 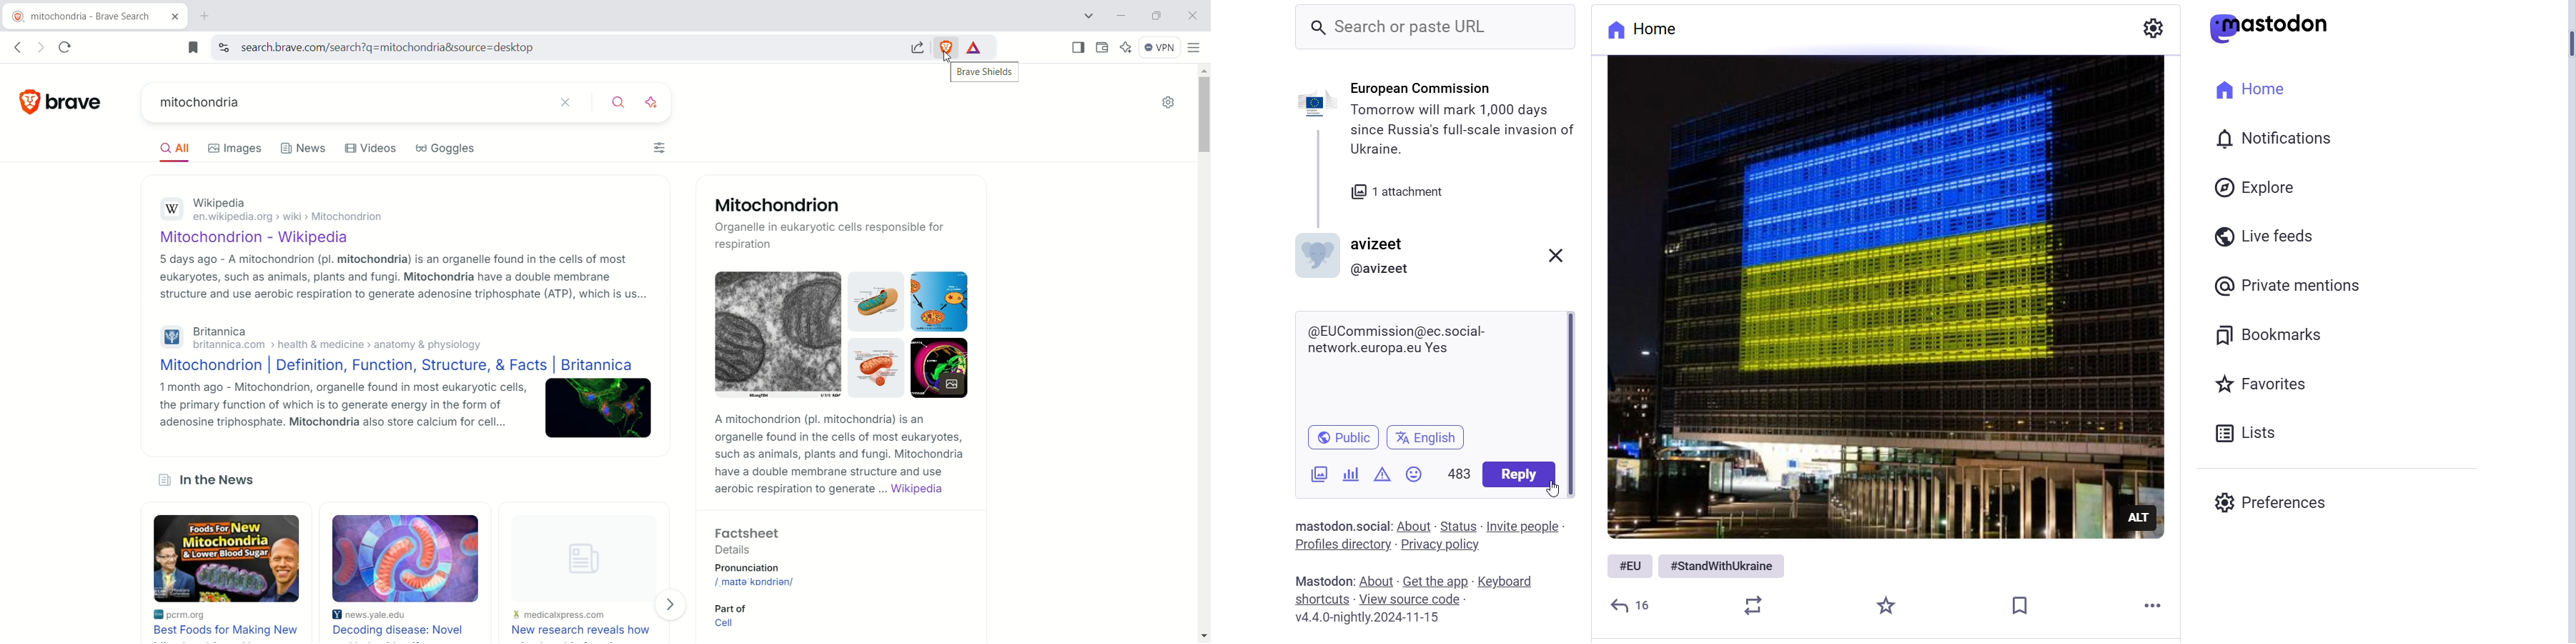 I want to click on Public, so click(x=1343, y=436).